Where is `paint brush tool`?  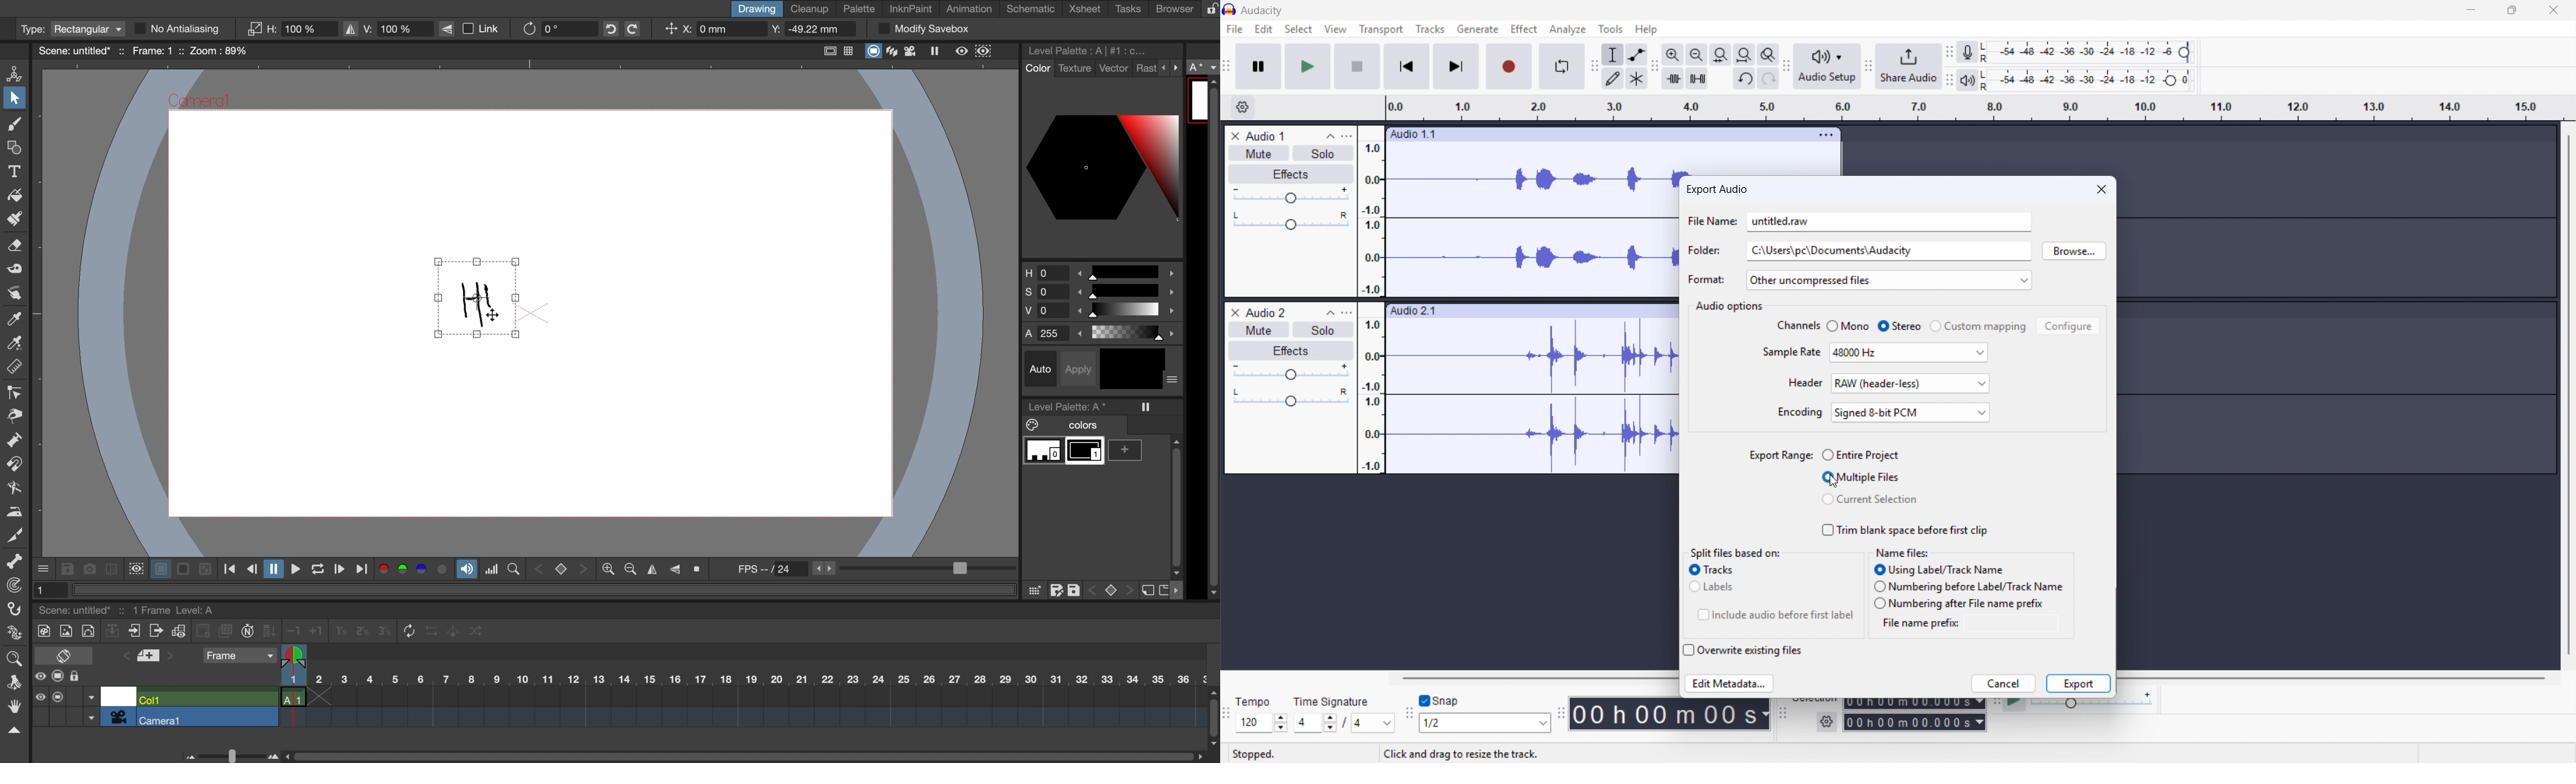 paint brush tool is located at coordinates (11, 221).